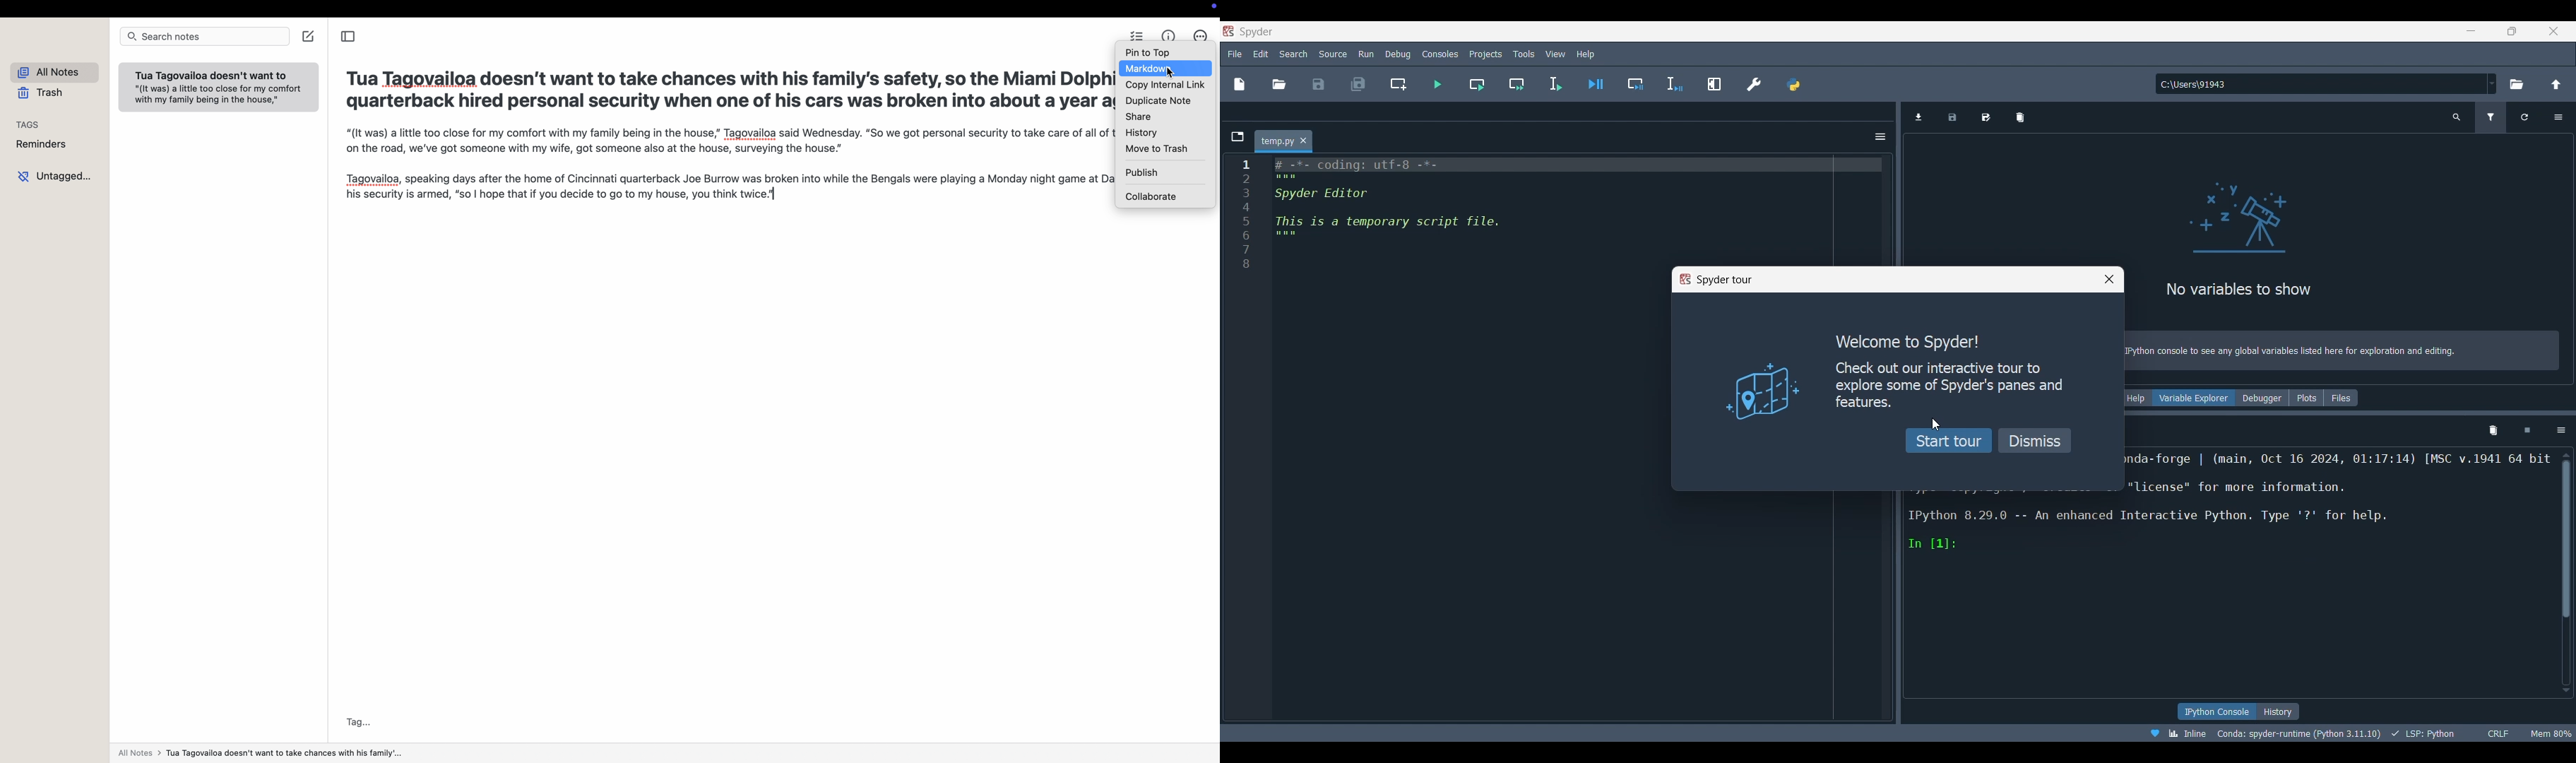 This screenshot has height=784, width=2576. Describe the element at coordinates (1524, 54) in the screenshot. I see `Tools menu` at that location.